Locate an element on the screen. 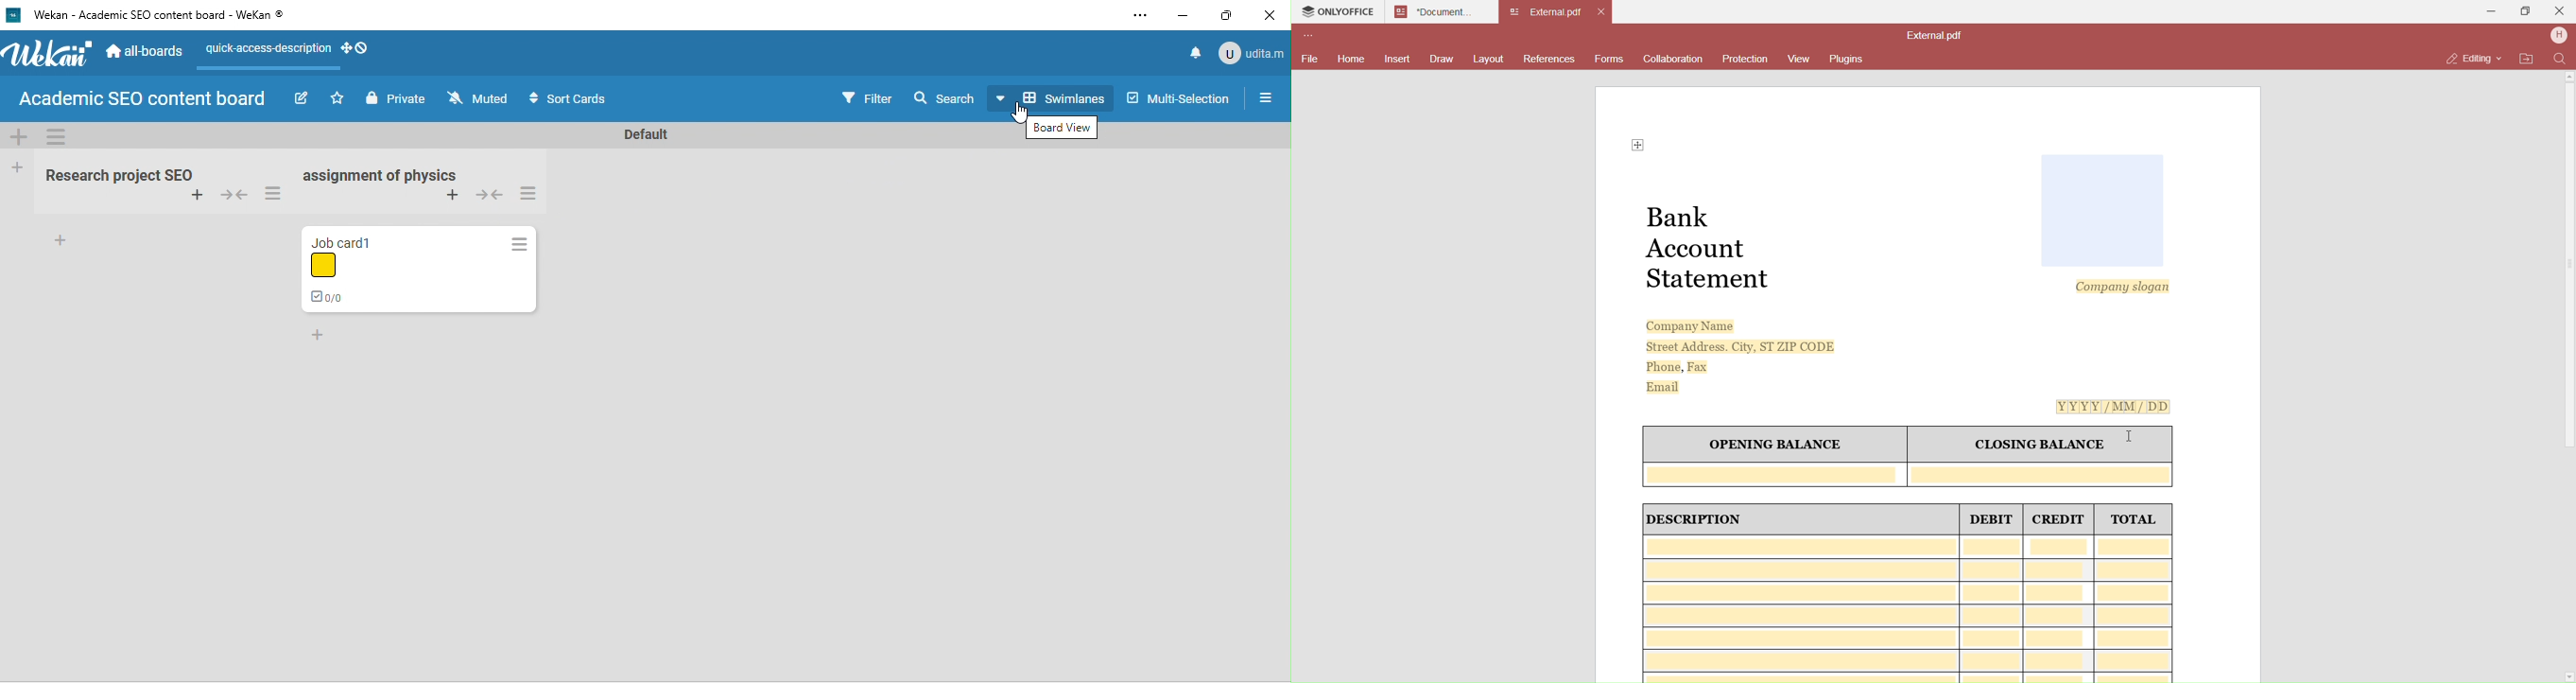 This screenshot has height=700, width=2576. edit is located at coordinates (301, 99).